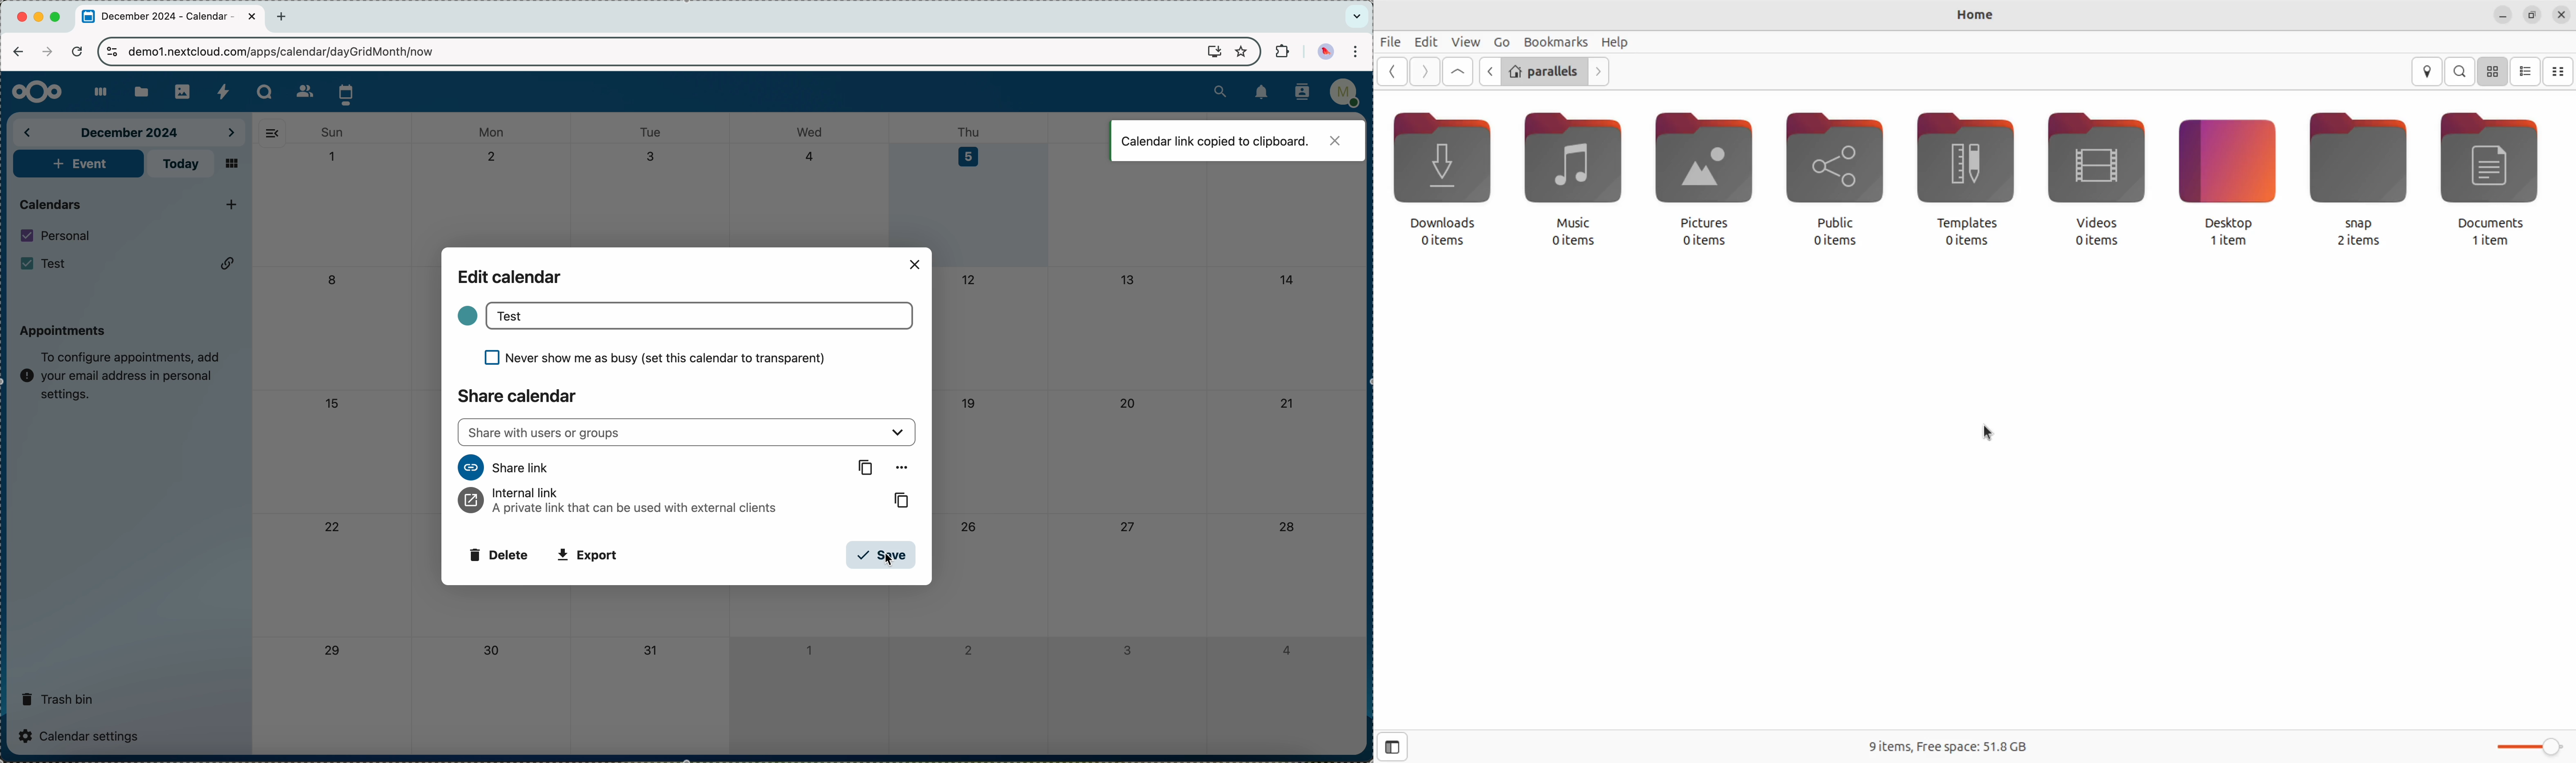  What do you see at coordinates (40, 18) in the screenshot?
I see `minimize` at bounding box center [40, 18].